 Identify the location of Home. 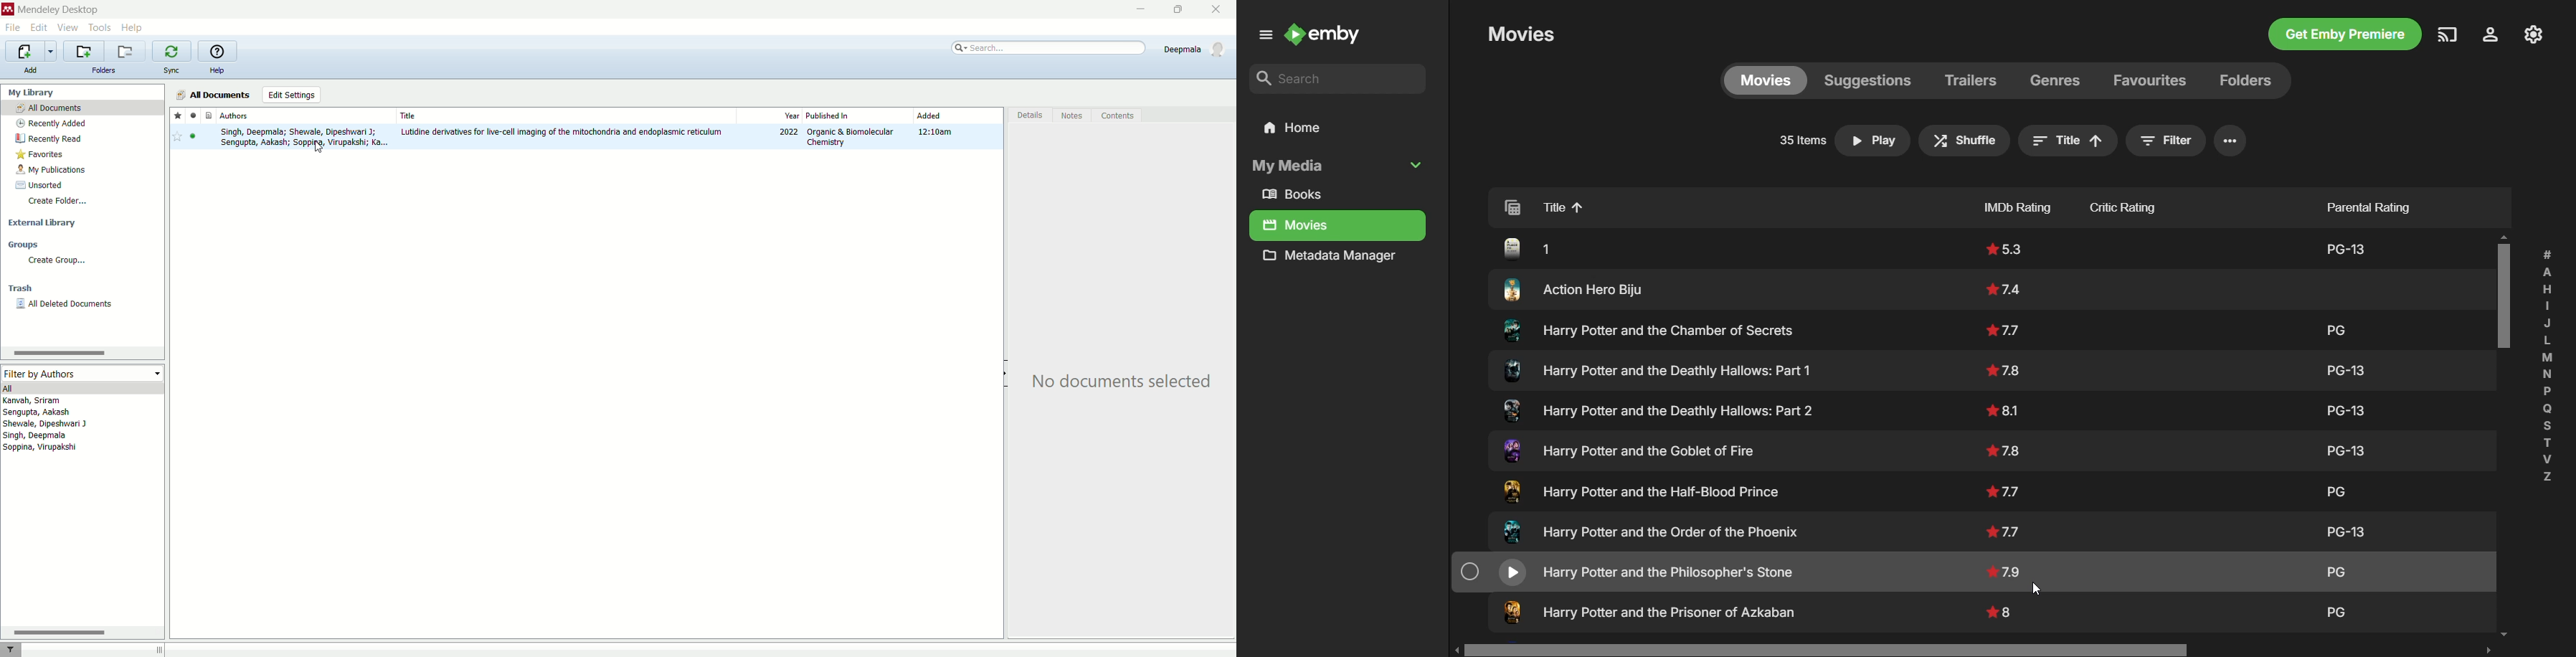
(1336, 128).